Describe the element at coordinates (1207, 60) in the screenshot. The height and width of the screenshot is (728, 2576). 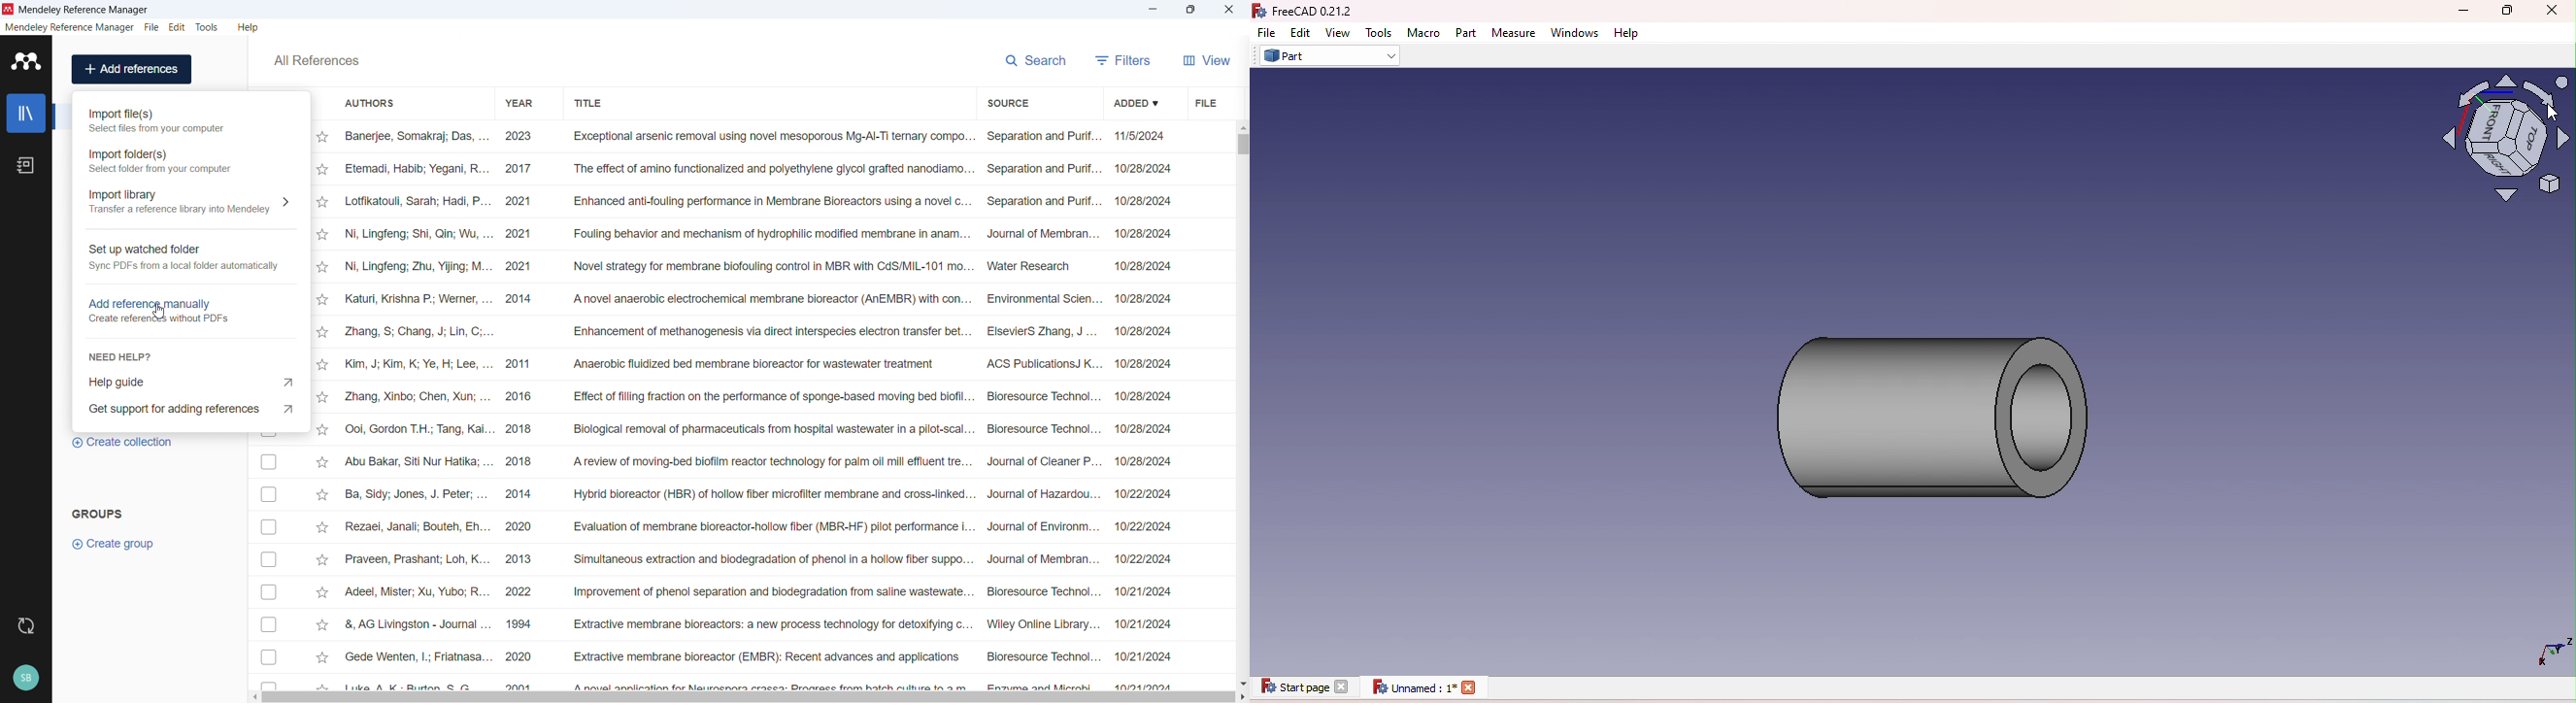
I see `View ` at that location.